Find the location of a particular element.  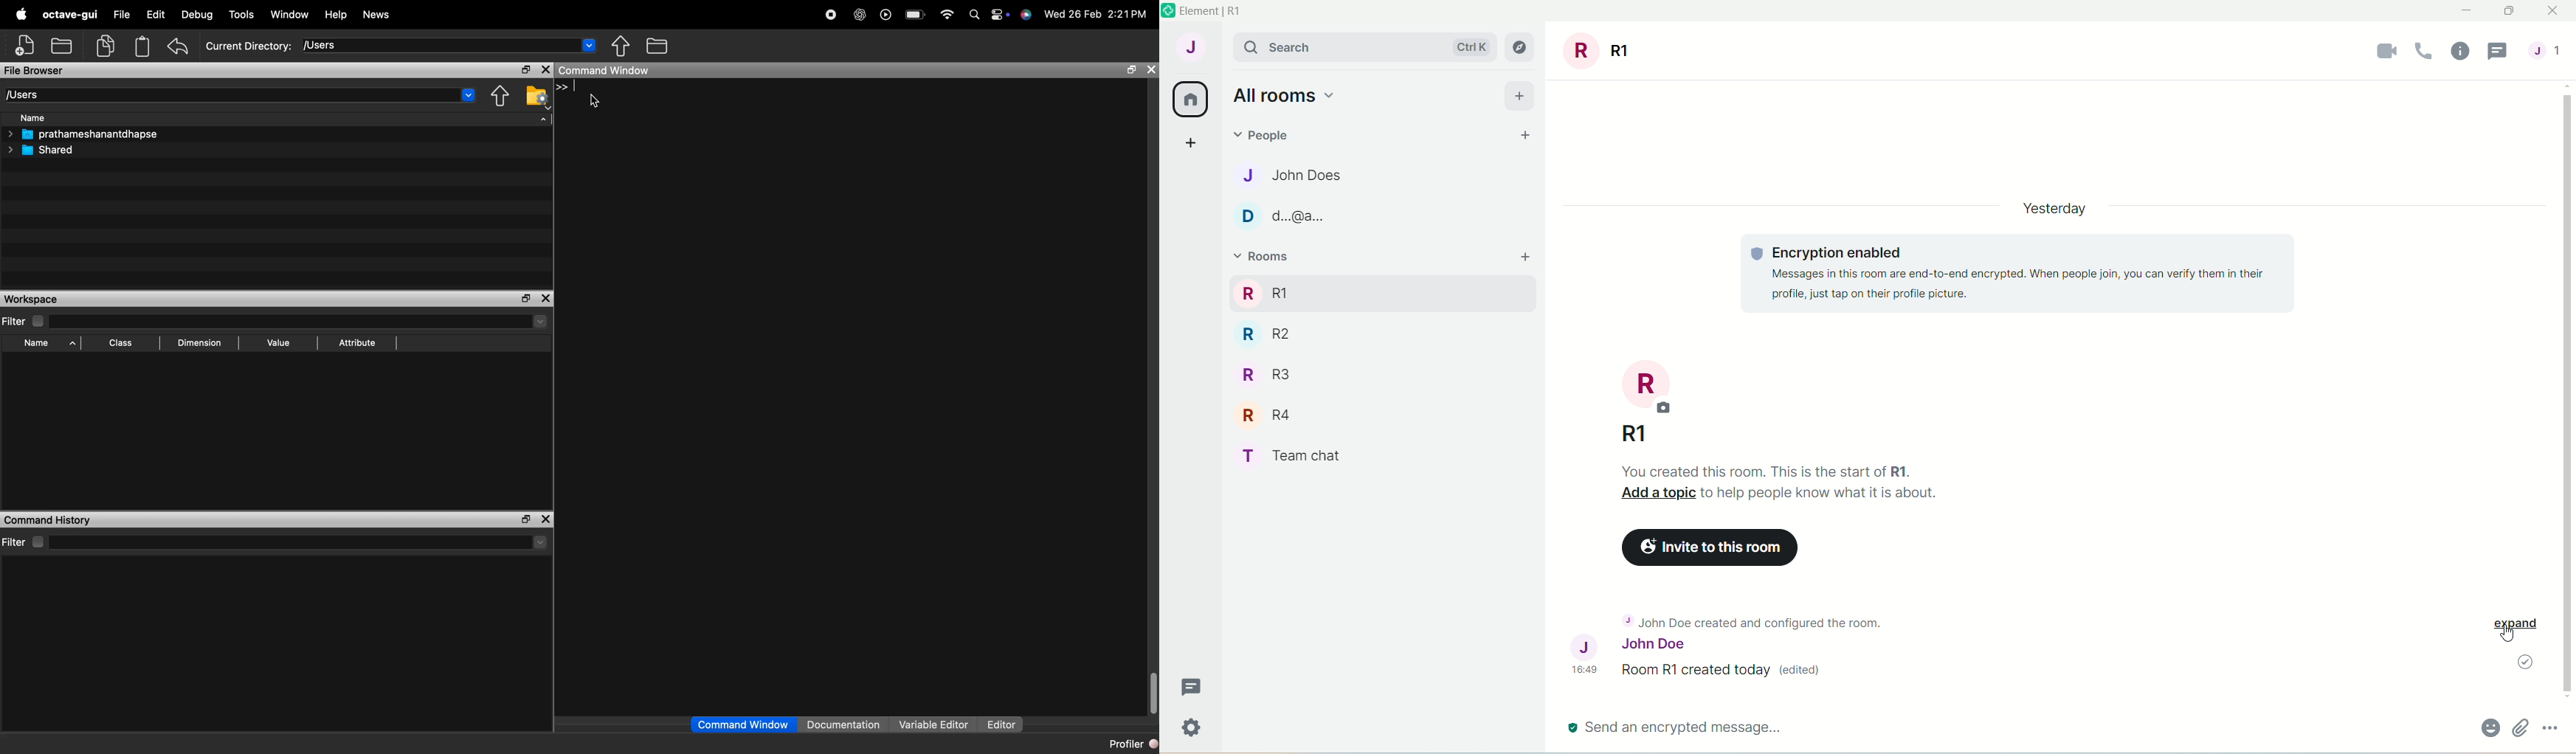

Team chat is located at coordinates (1291, 456).